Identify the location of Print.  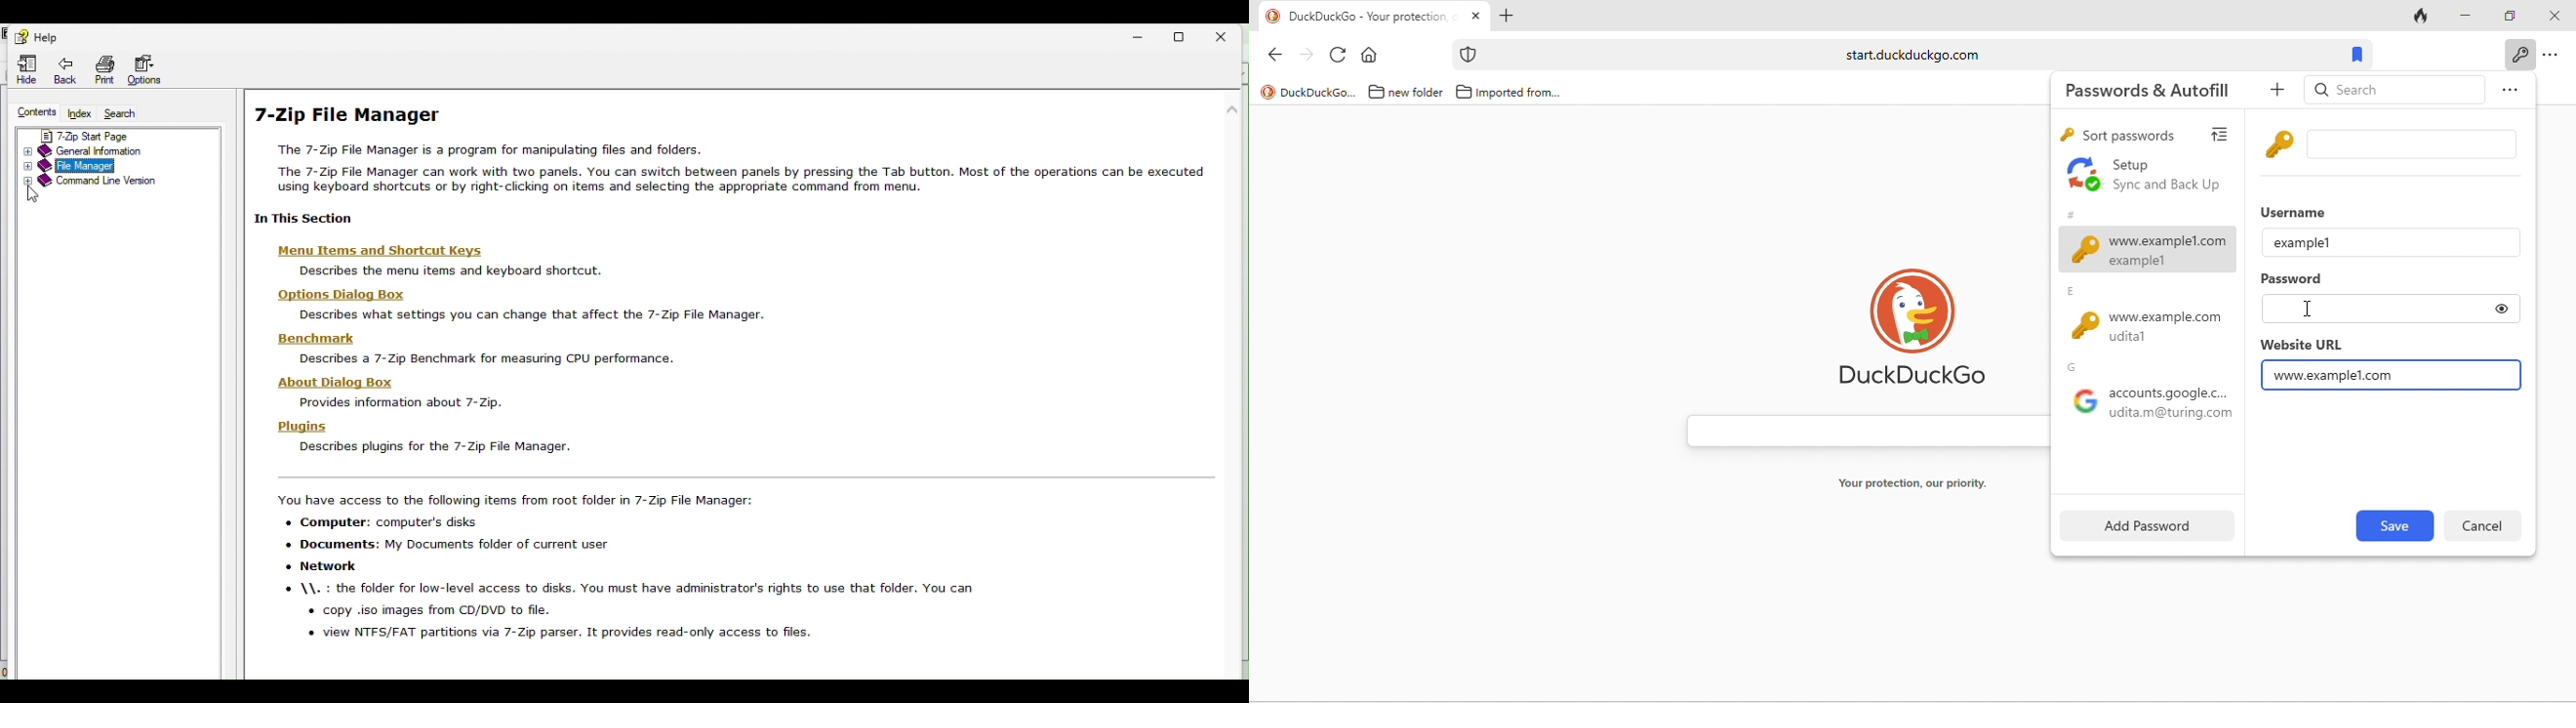
(106, 70).